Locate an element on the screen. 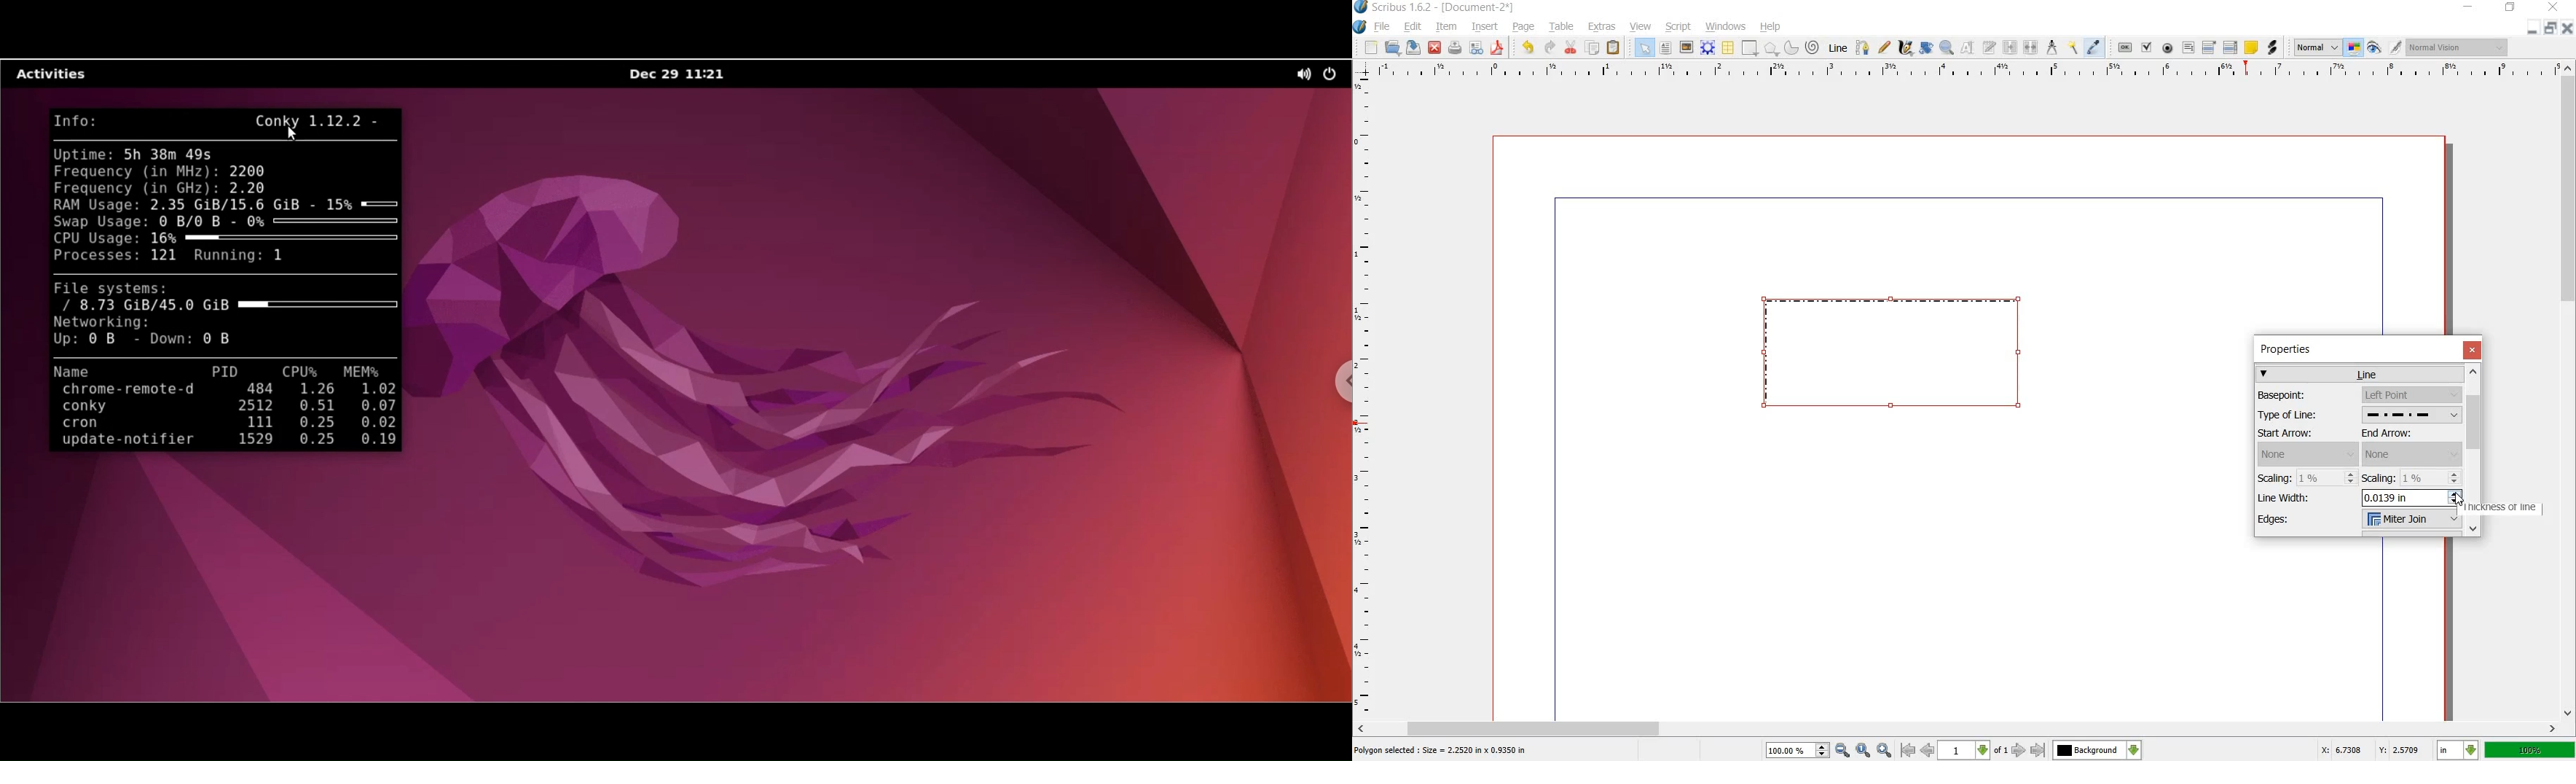 This screenshot has height=784, width=2576. 100.00% is located at coordinates (1798, 751).